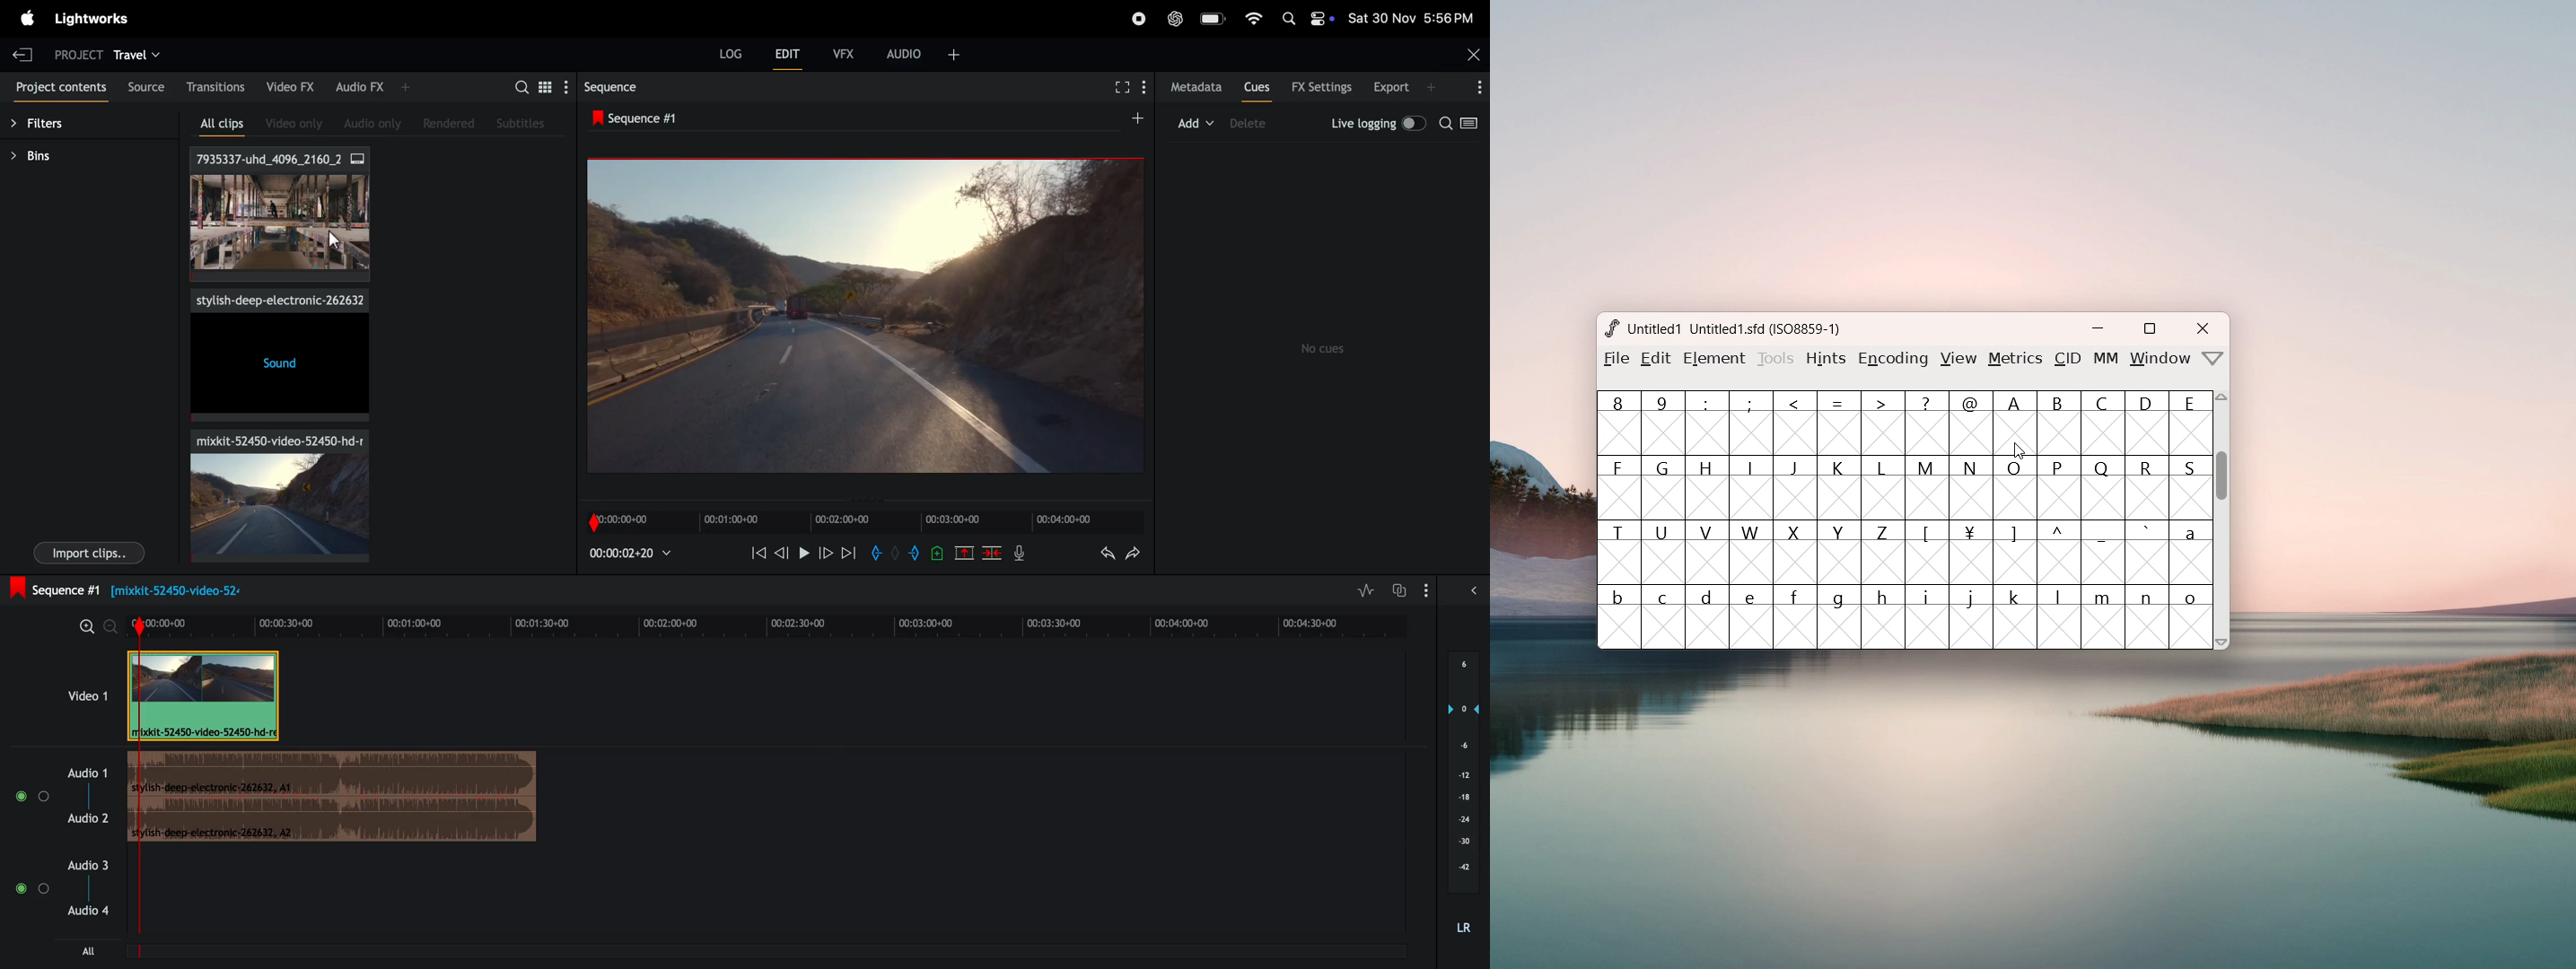 The image size is (2576, 980). I want to click on close, so click(1473, 52).